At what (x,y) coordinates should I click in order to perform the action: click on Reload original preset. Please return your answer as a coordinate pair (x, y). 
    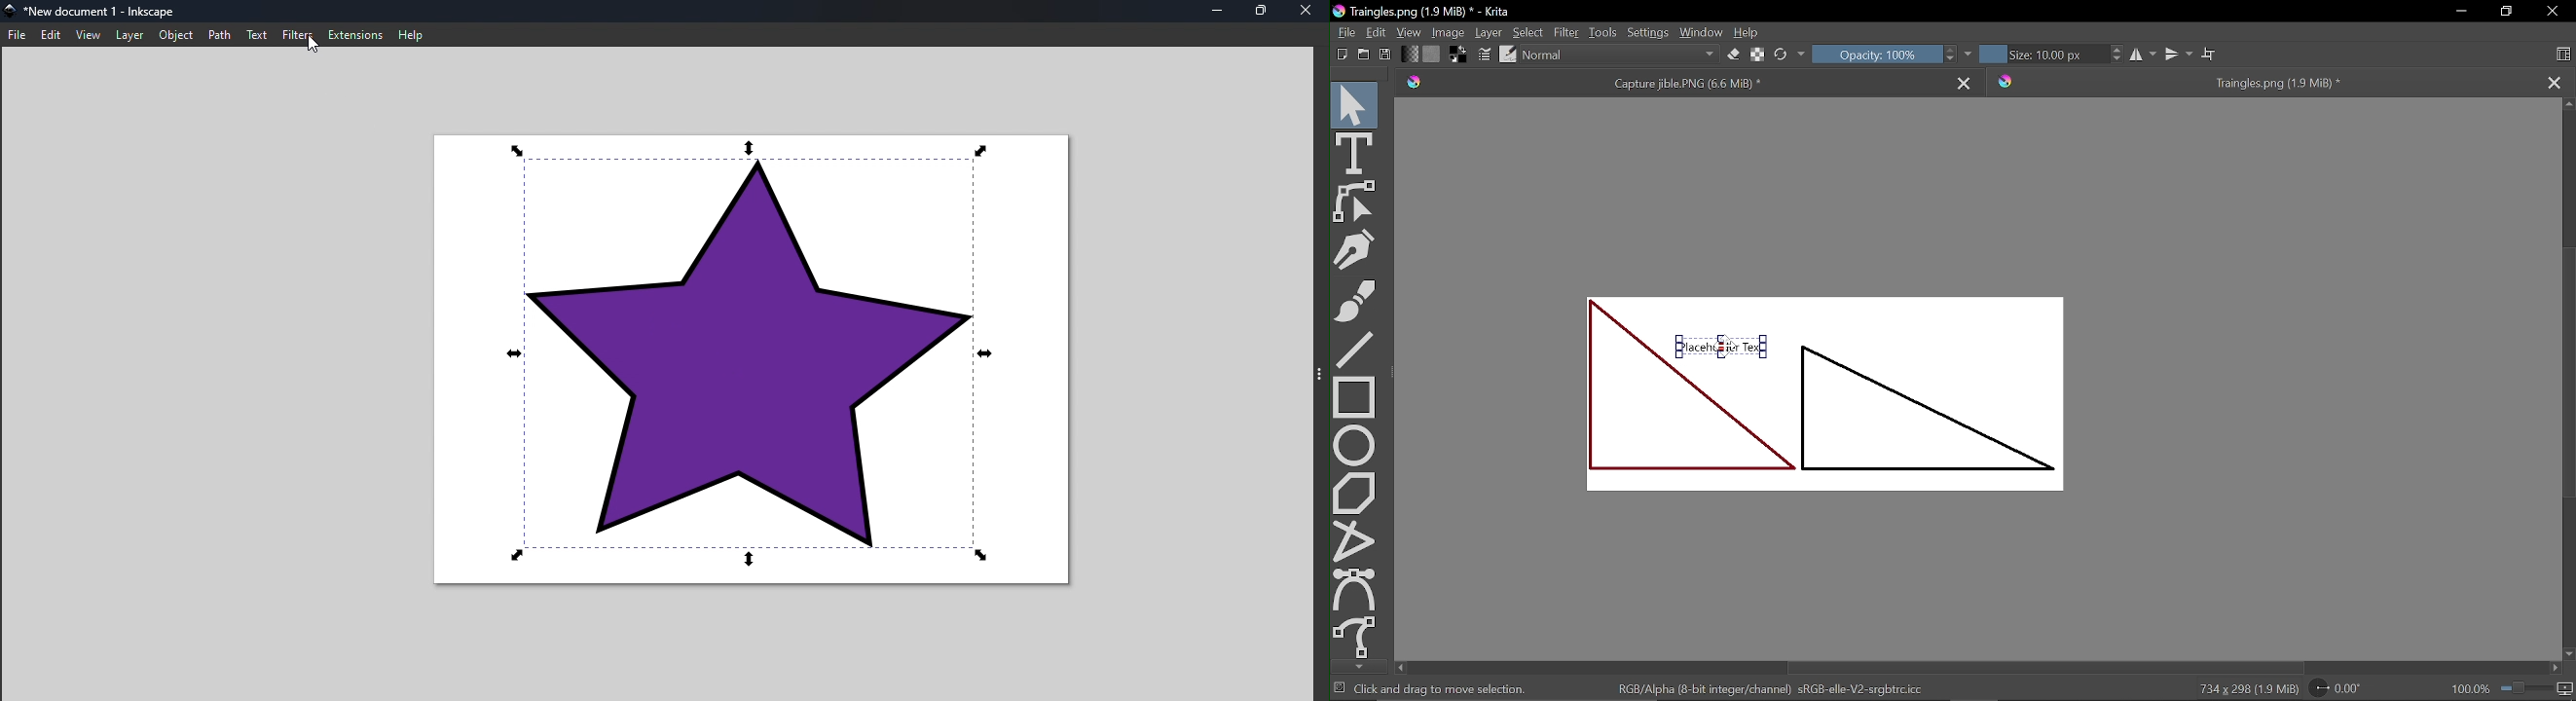
    Looking at the image, I should click on (1780, 56).